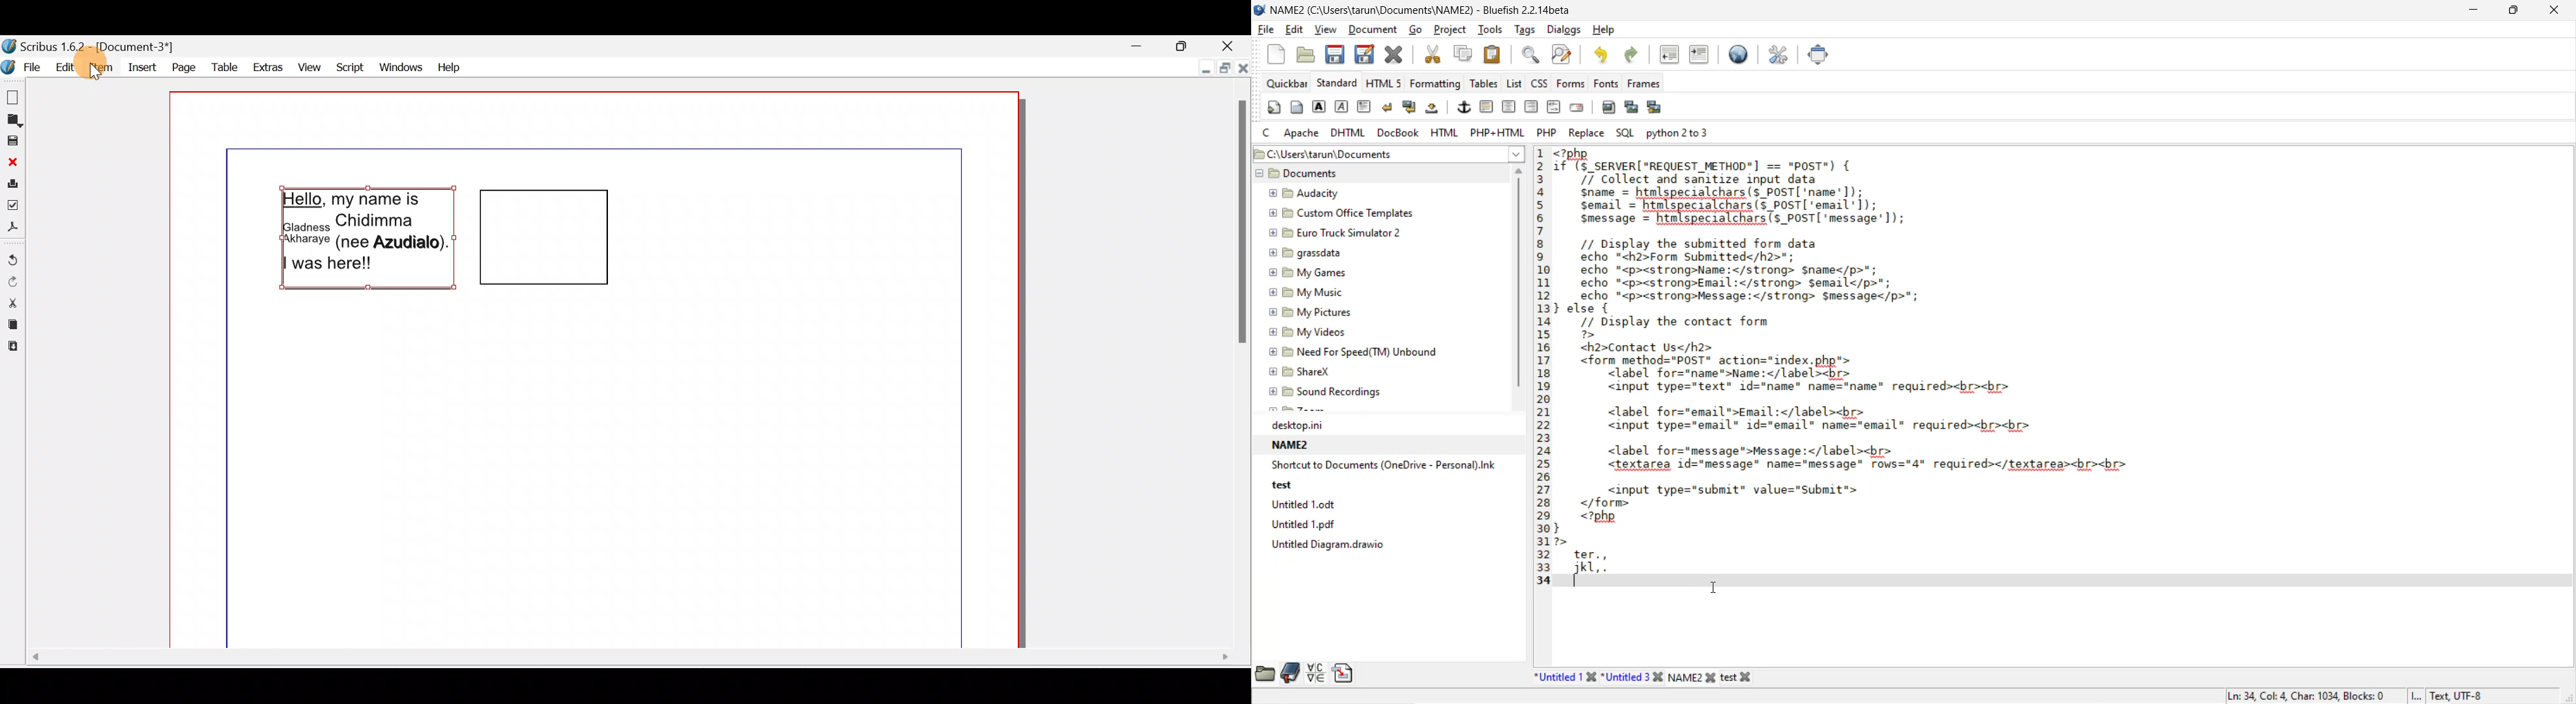 This screenshot has width=2576, height=728. What do you see at coordinates (1444, 133) in the screenshot?
I see `html` at bounding box center [1444, 133].